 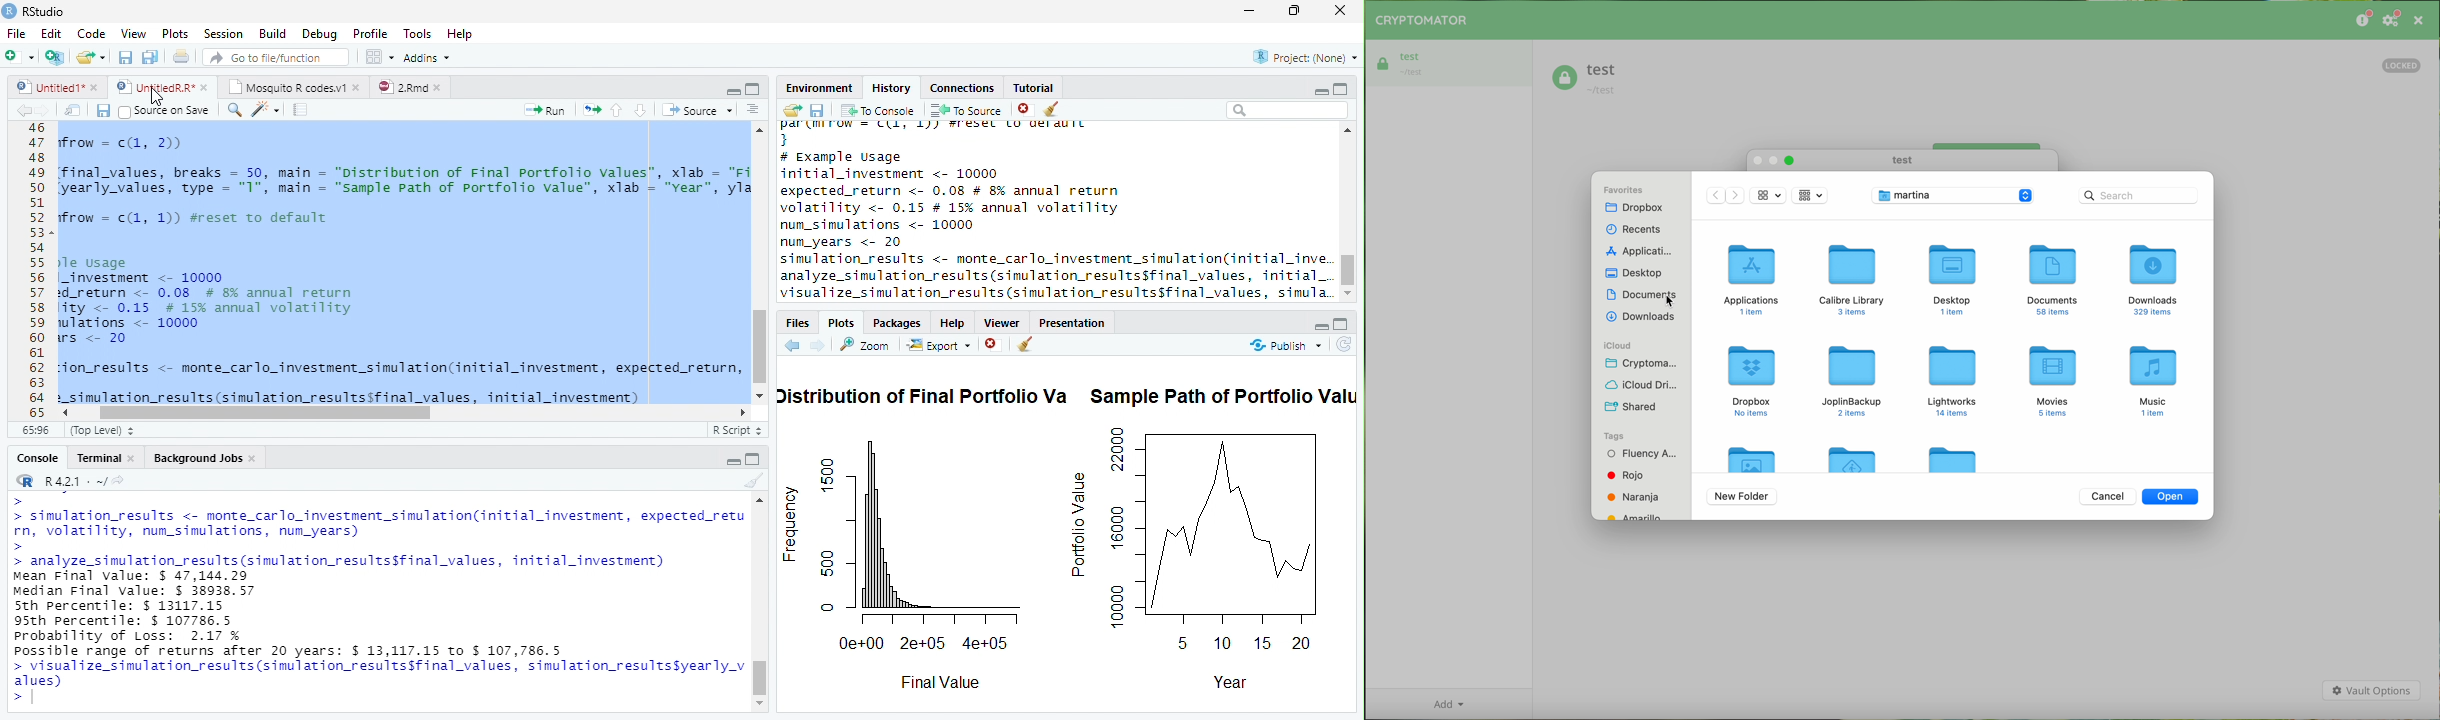 I want to click on styedi® © © Untite, so click(x=162, y=87).